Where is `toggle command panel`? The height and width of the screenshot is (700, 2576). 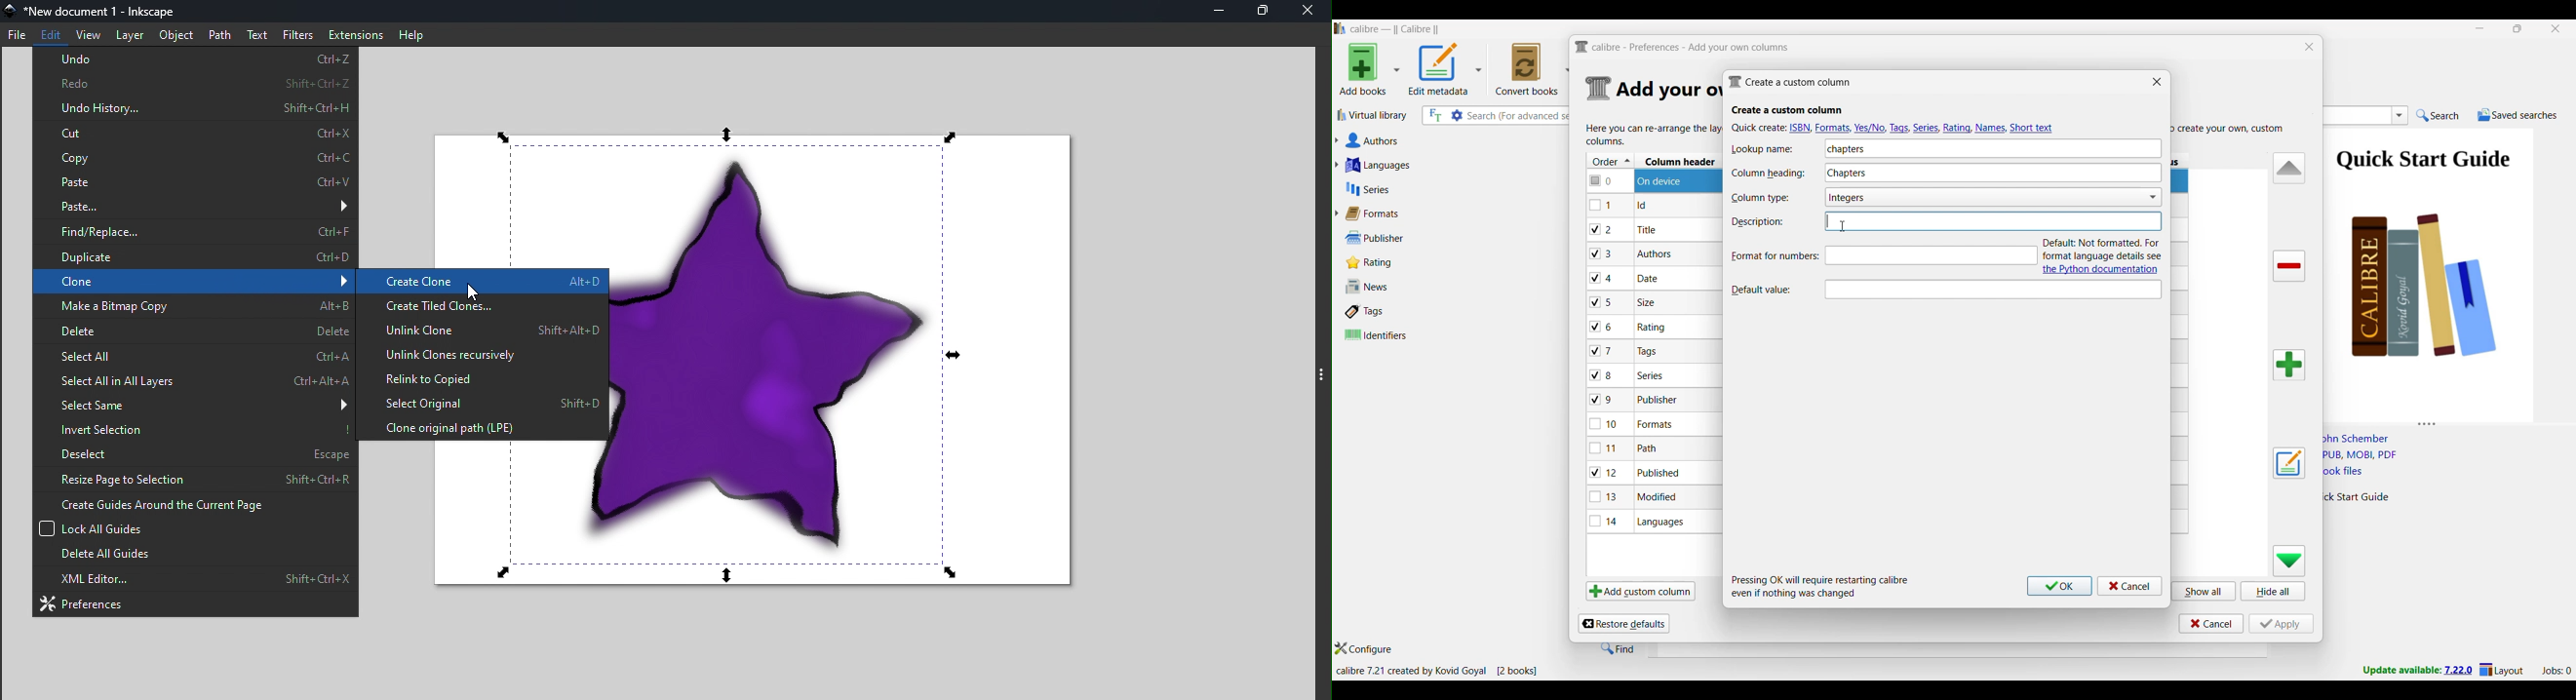
toggle command panel is located at coordinates (1323, 378).